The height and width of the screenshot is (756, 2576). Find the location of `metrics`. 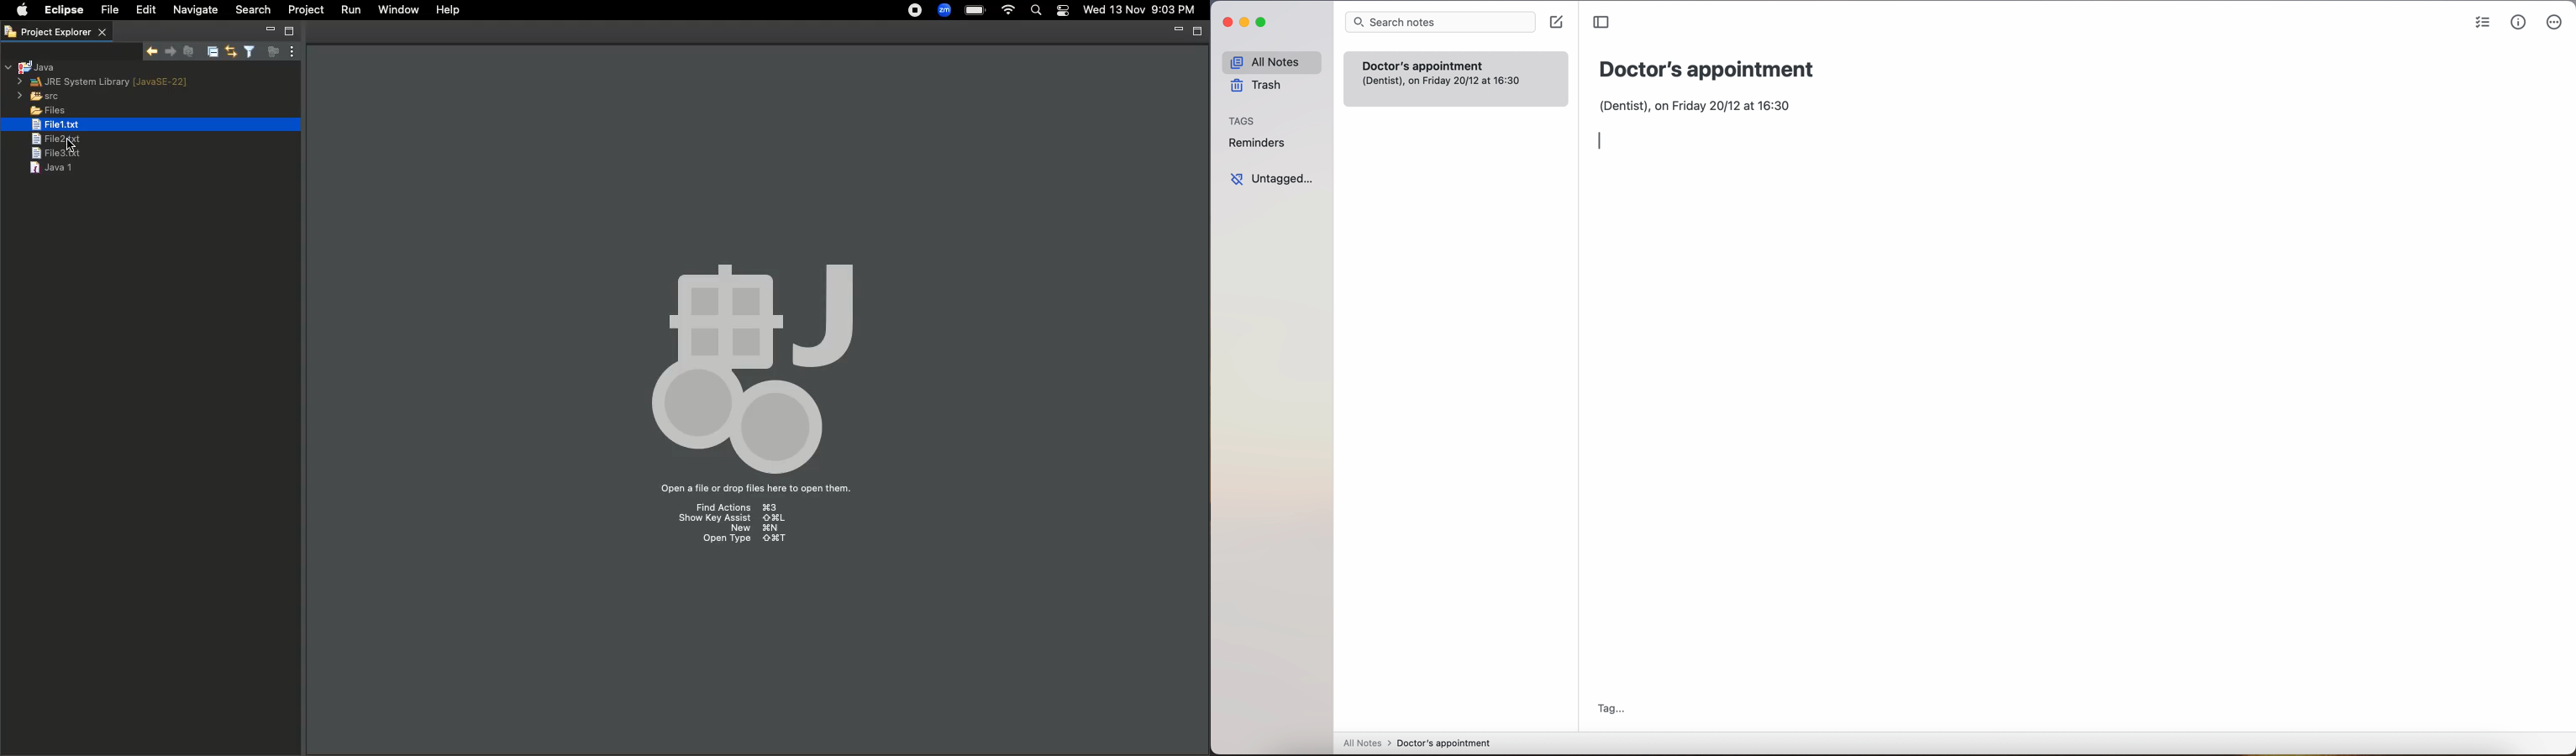

metrics is located at coordinates (2518, 22).